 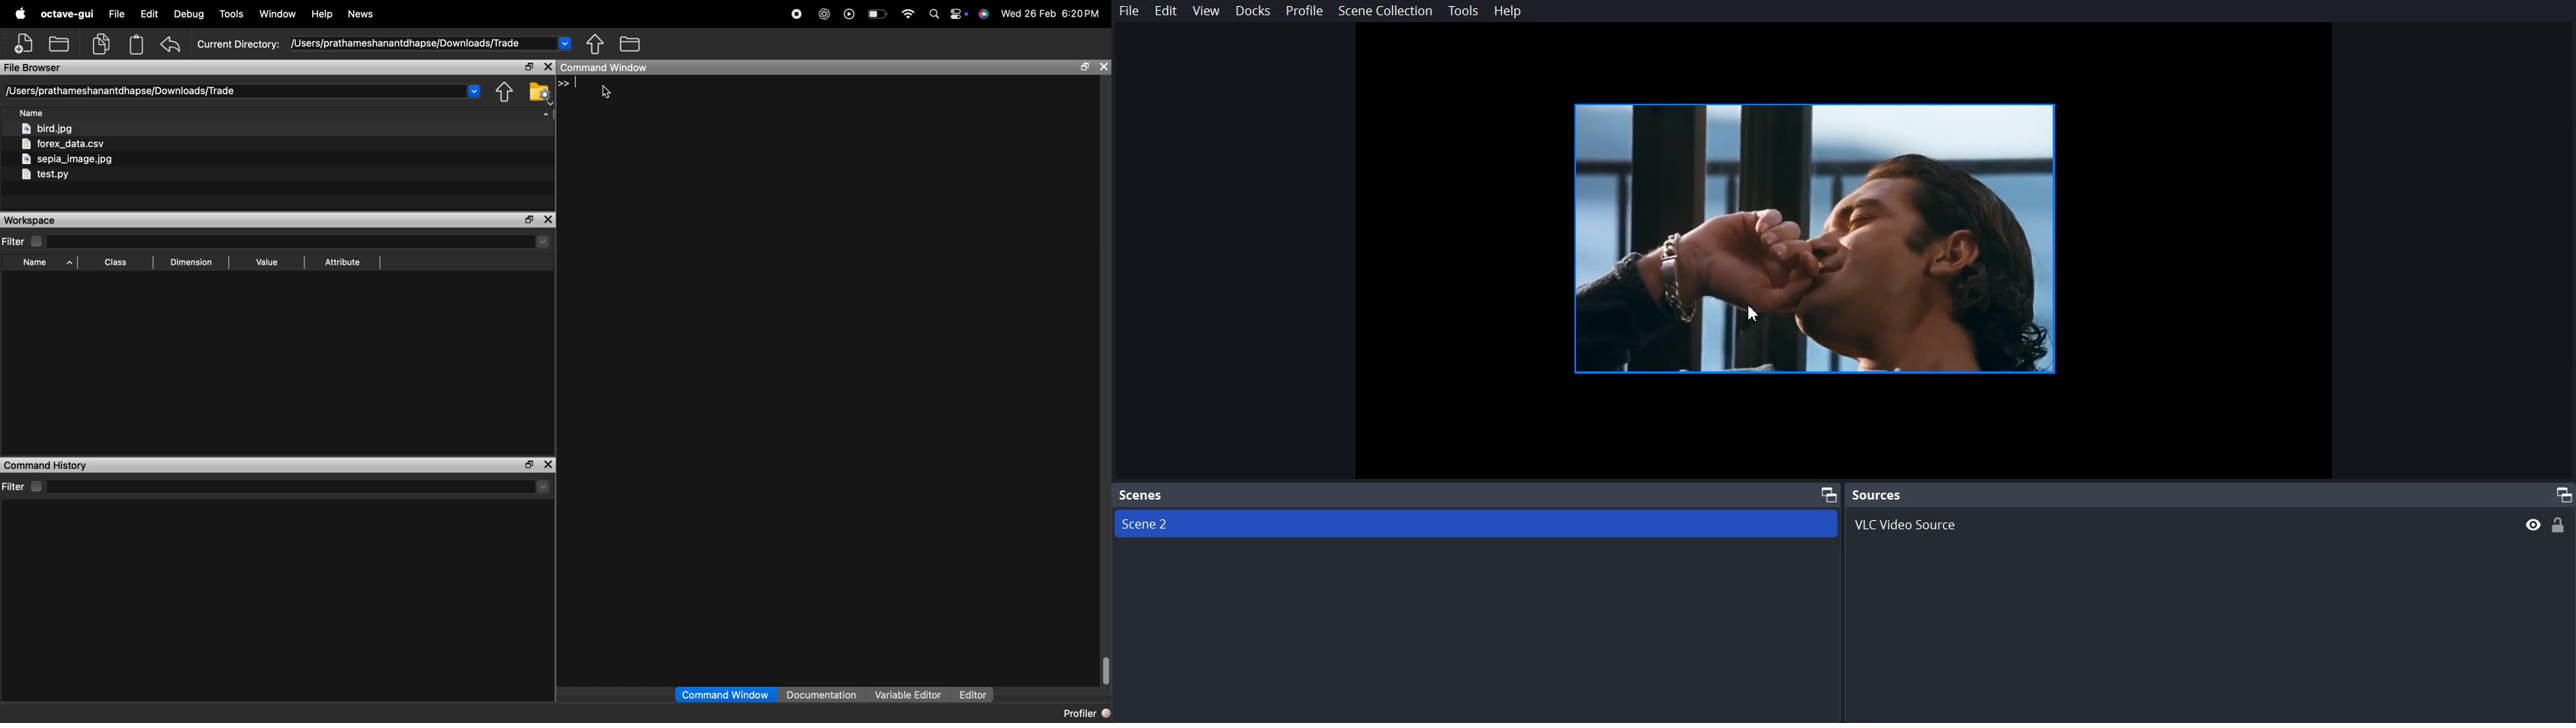 I want to click on logo, so click(x=984, y=14).